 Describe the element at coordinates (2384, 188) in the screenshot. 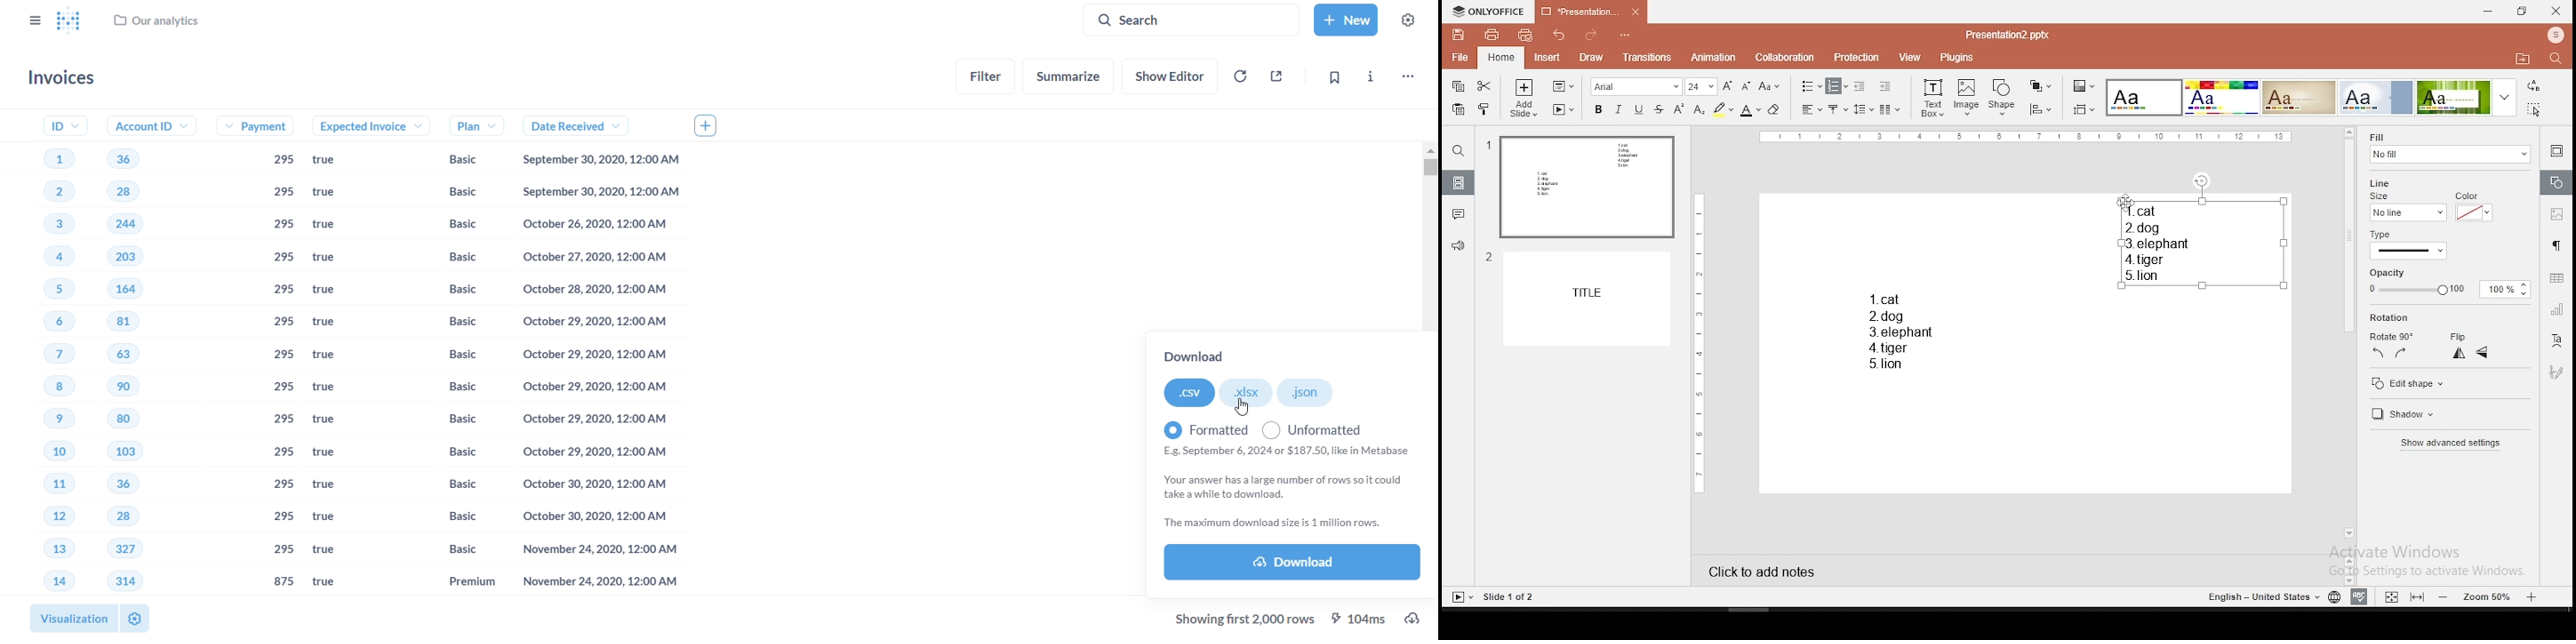

I see `line size` at that location.